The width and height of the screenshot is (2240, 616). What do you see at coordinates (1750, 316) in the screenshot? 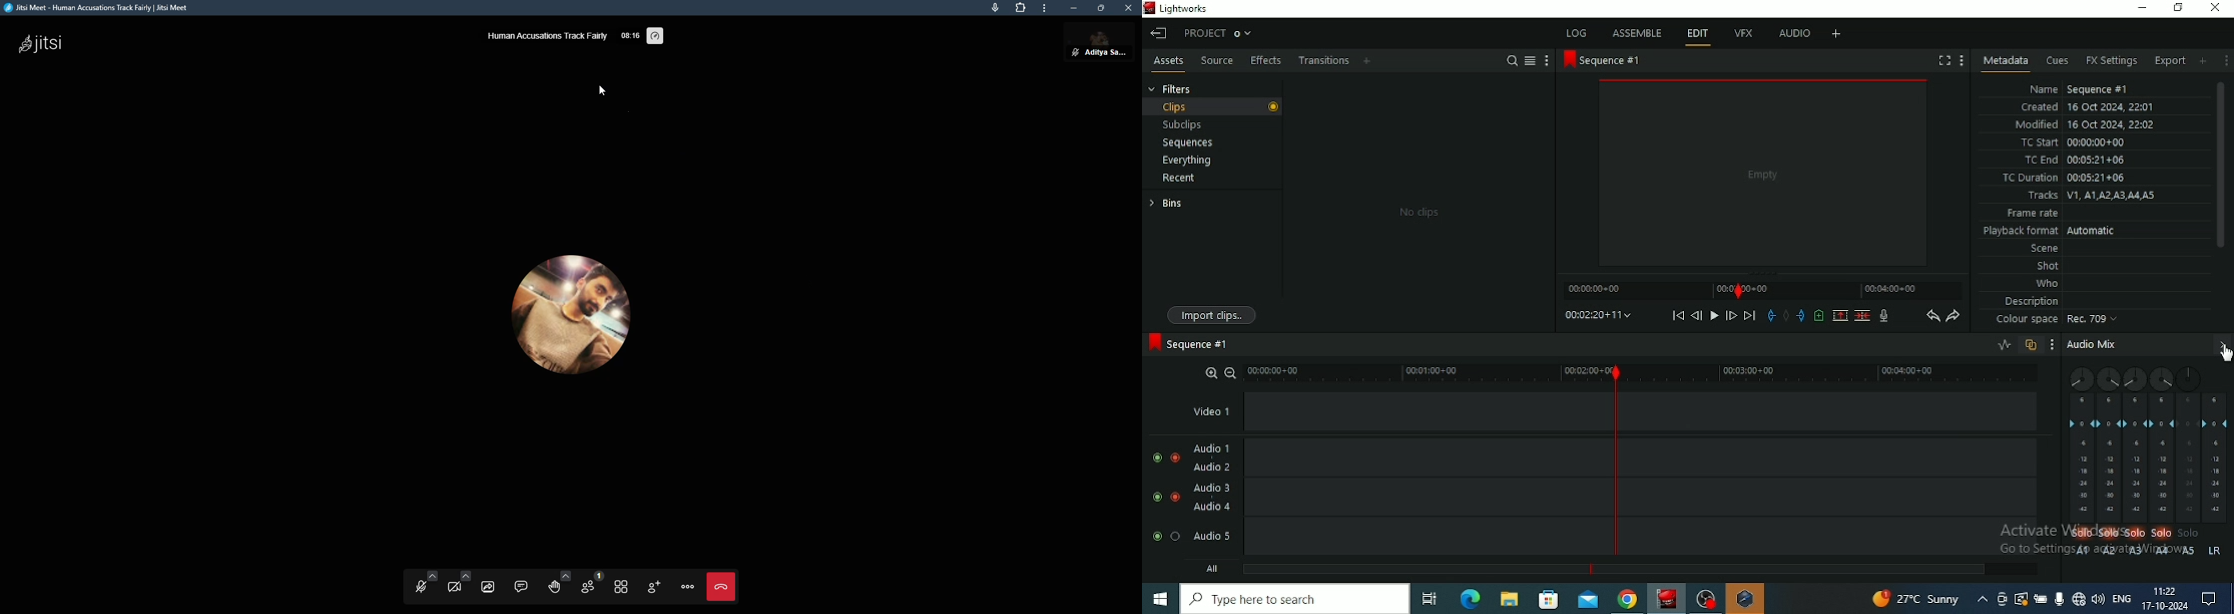
I see `Move forward` at bounding box center [1750, 316].